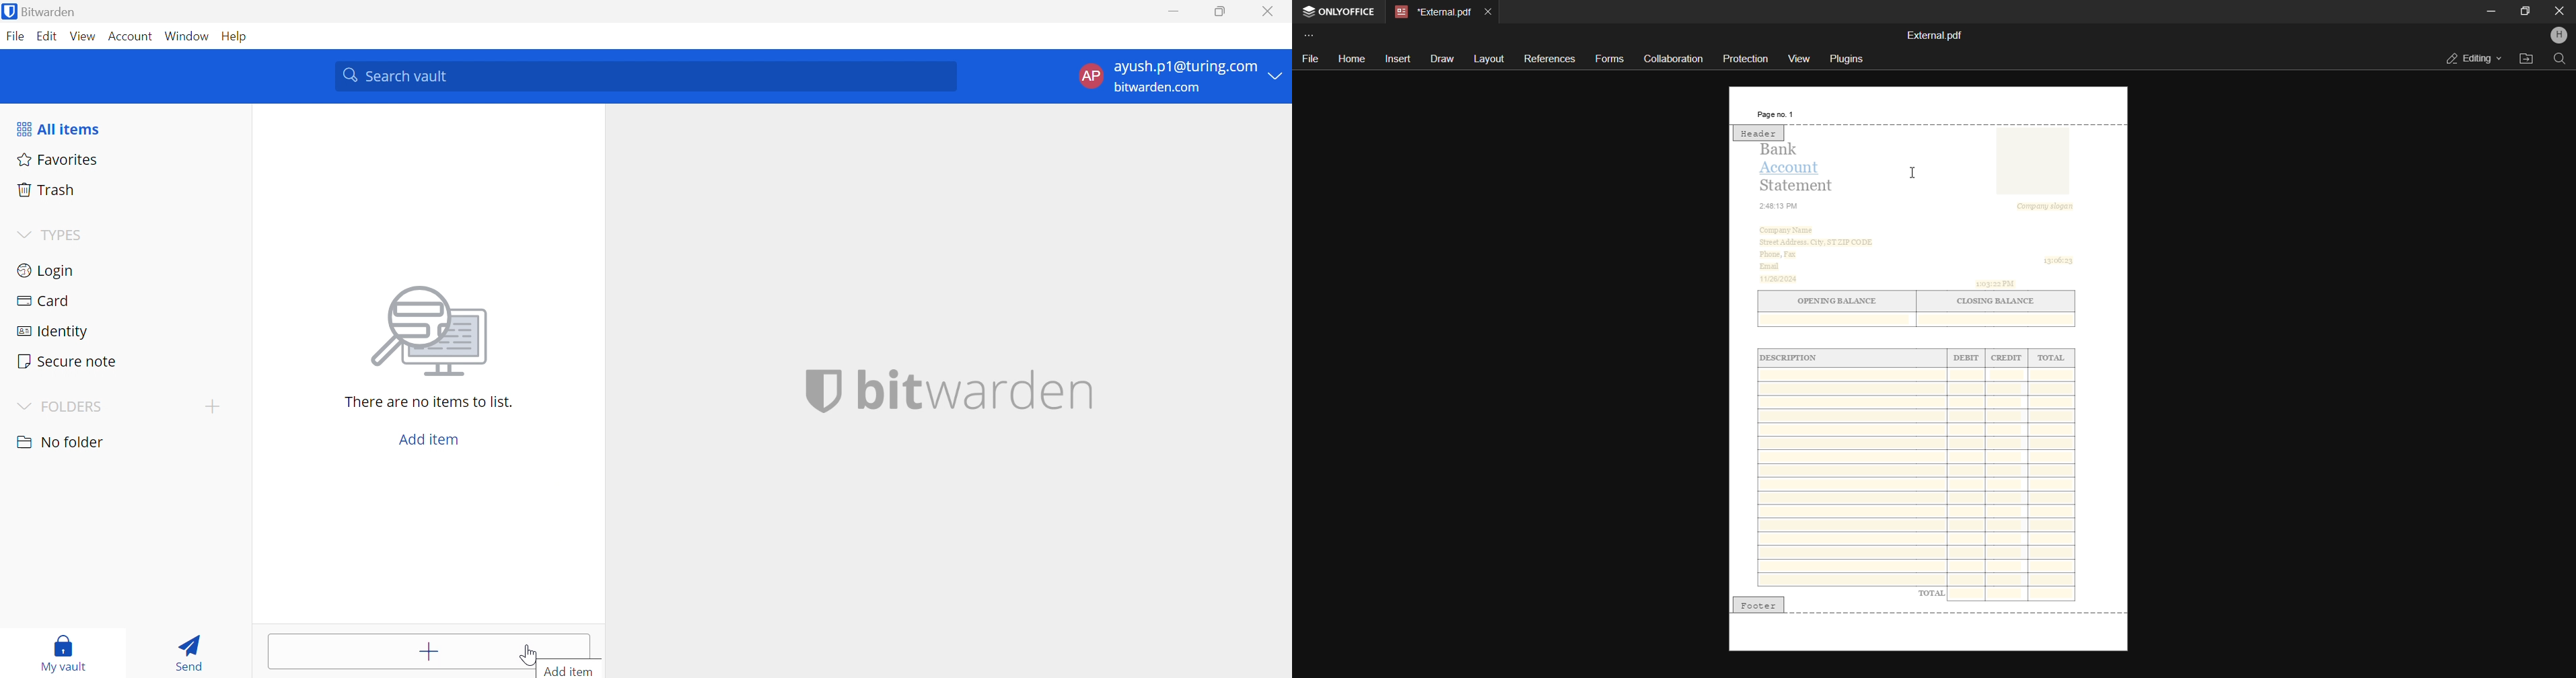 This screenshot has height=700, width=2576. Describe the element at coordinates (185, 650) in the screenshot. I see `Send` at that location.